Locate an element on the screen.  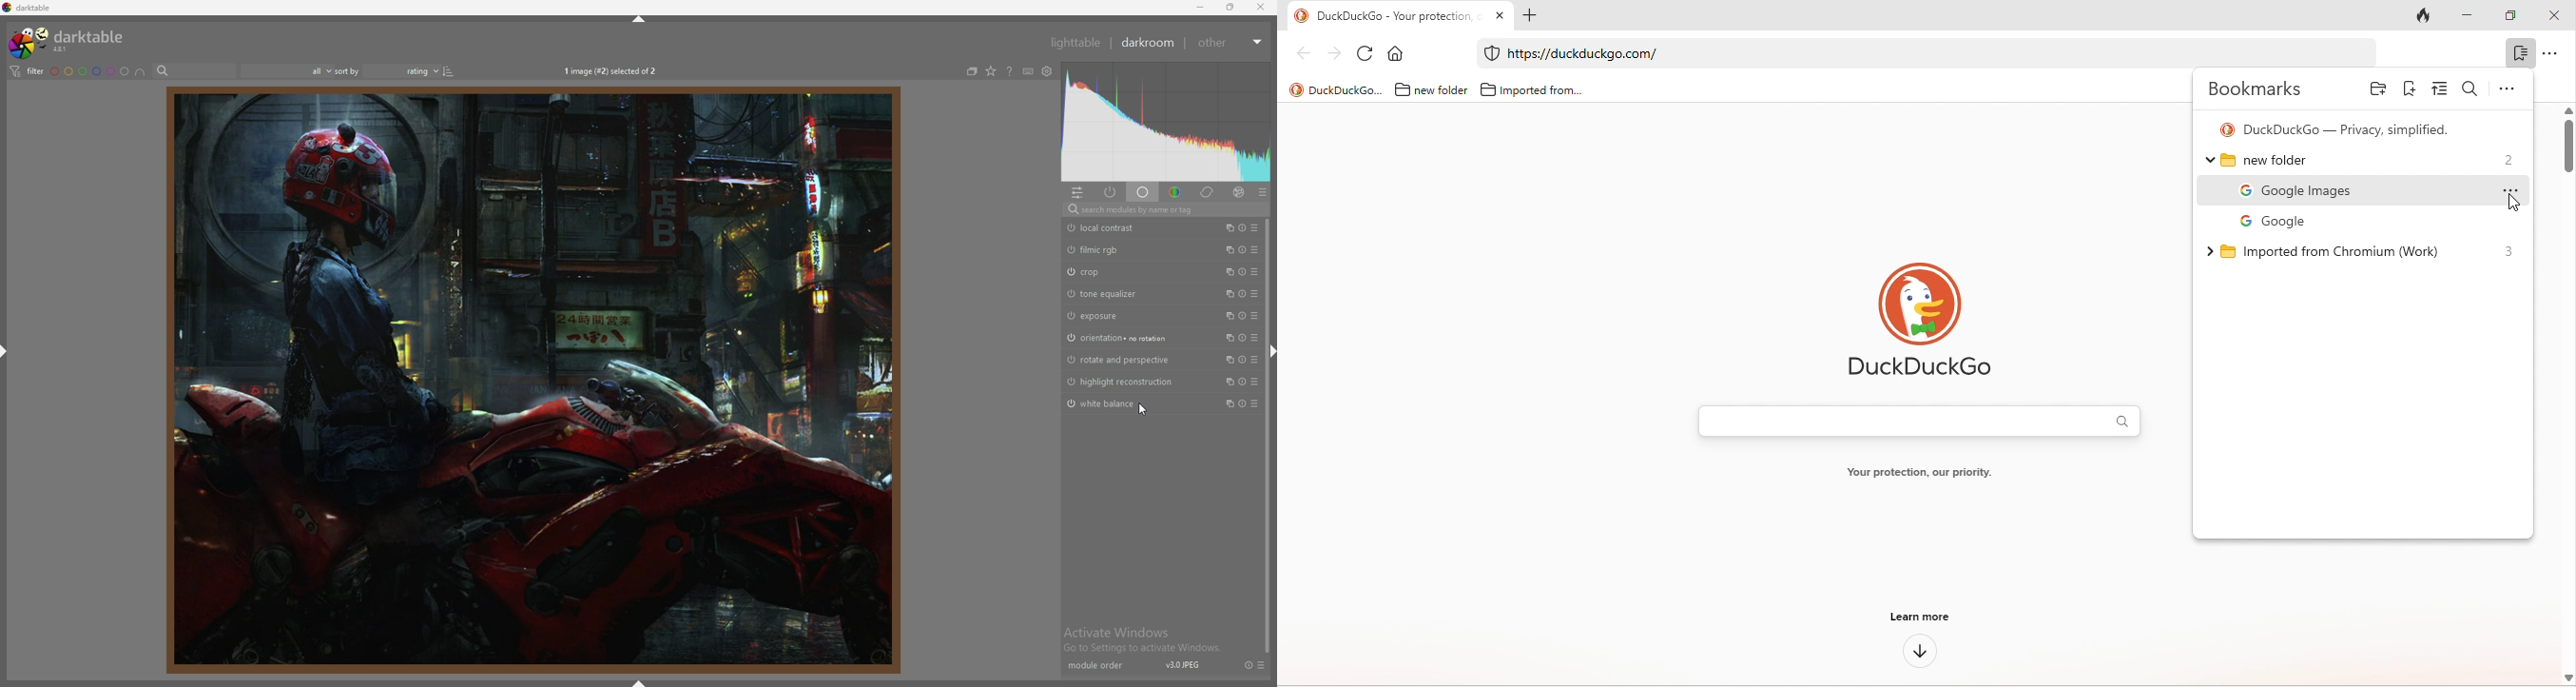
reset is located at coordinates (1241, 228).